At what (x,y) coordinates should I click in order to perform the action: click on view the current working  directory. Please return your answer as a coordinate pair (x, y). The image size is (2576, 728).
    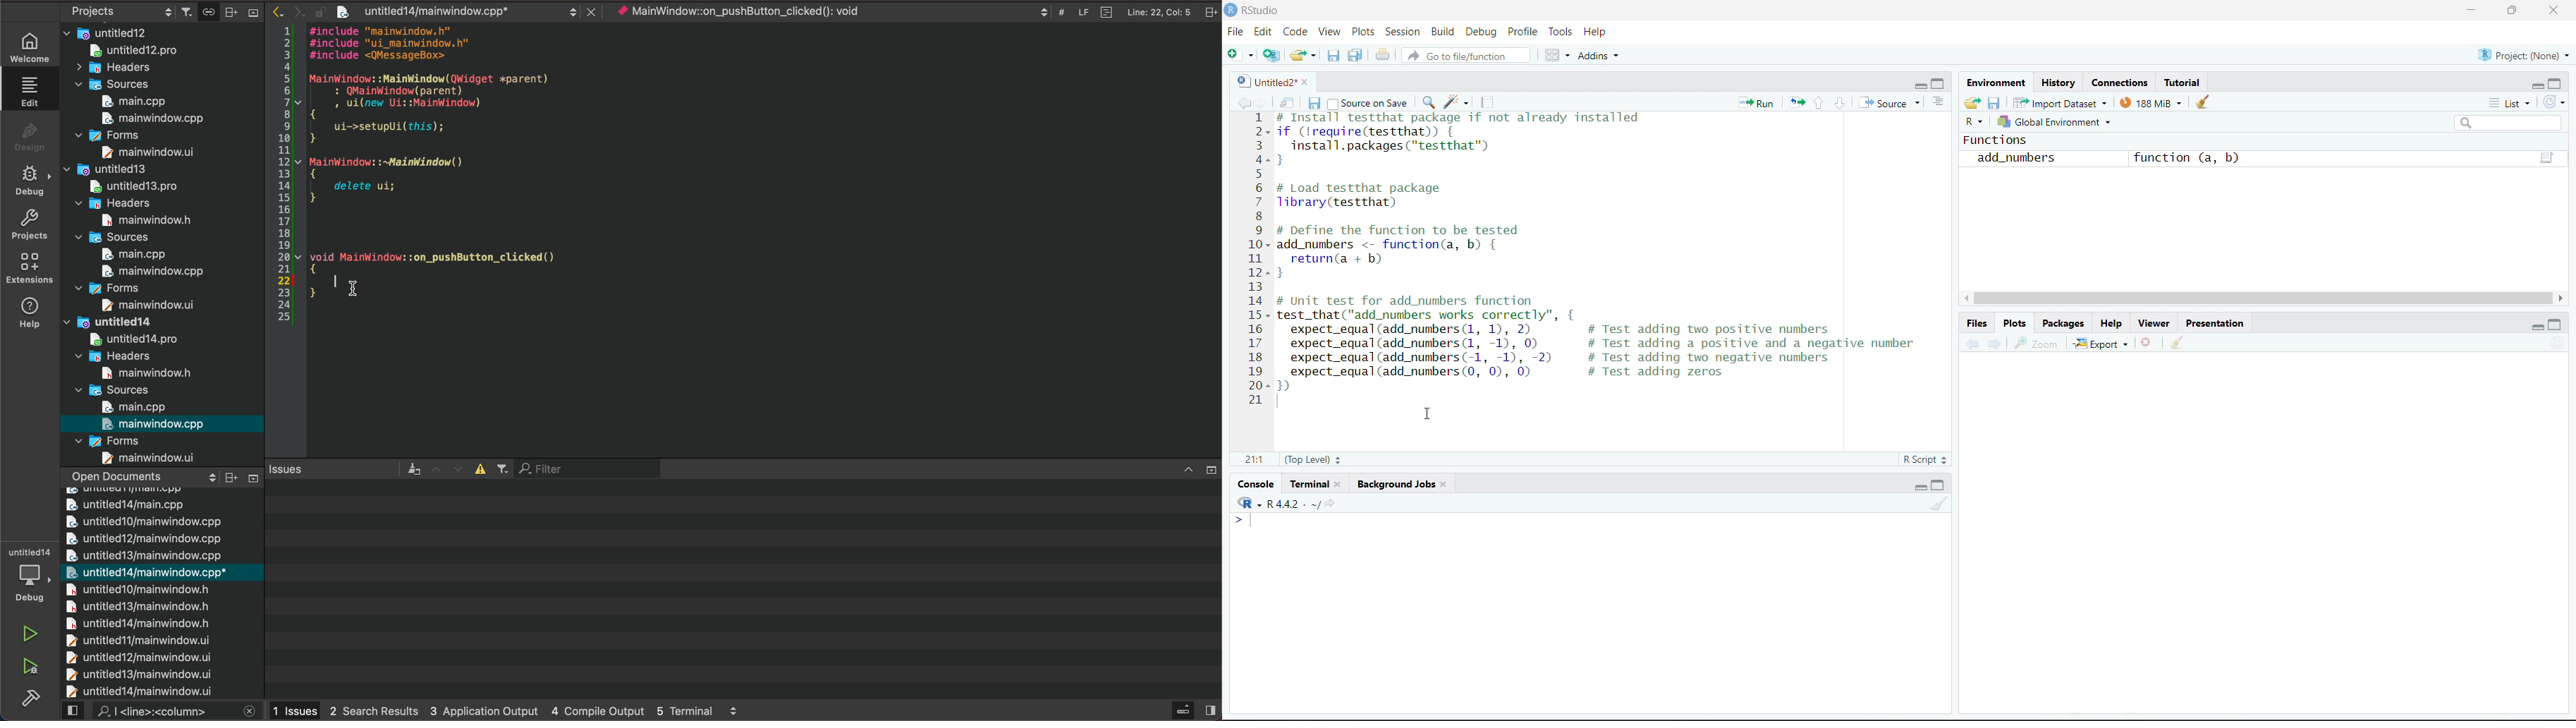
    Looking at the image, I should click on (1324, 504).